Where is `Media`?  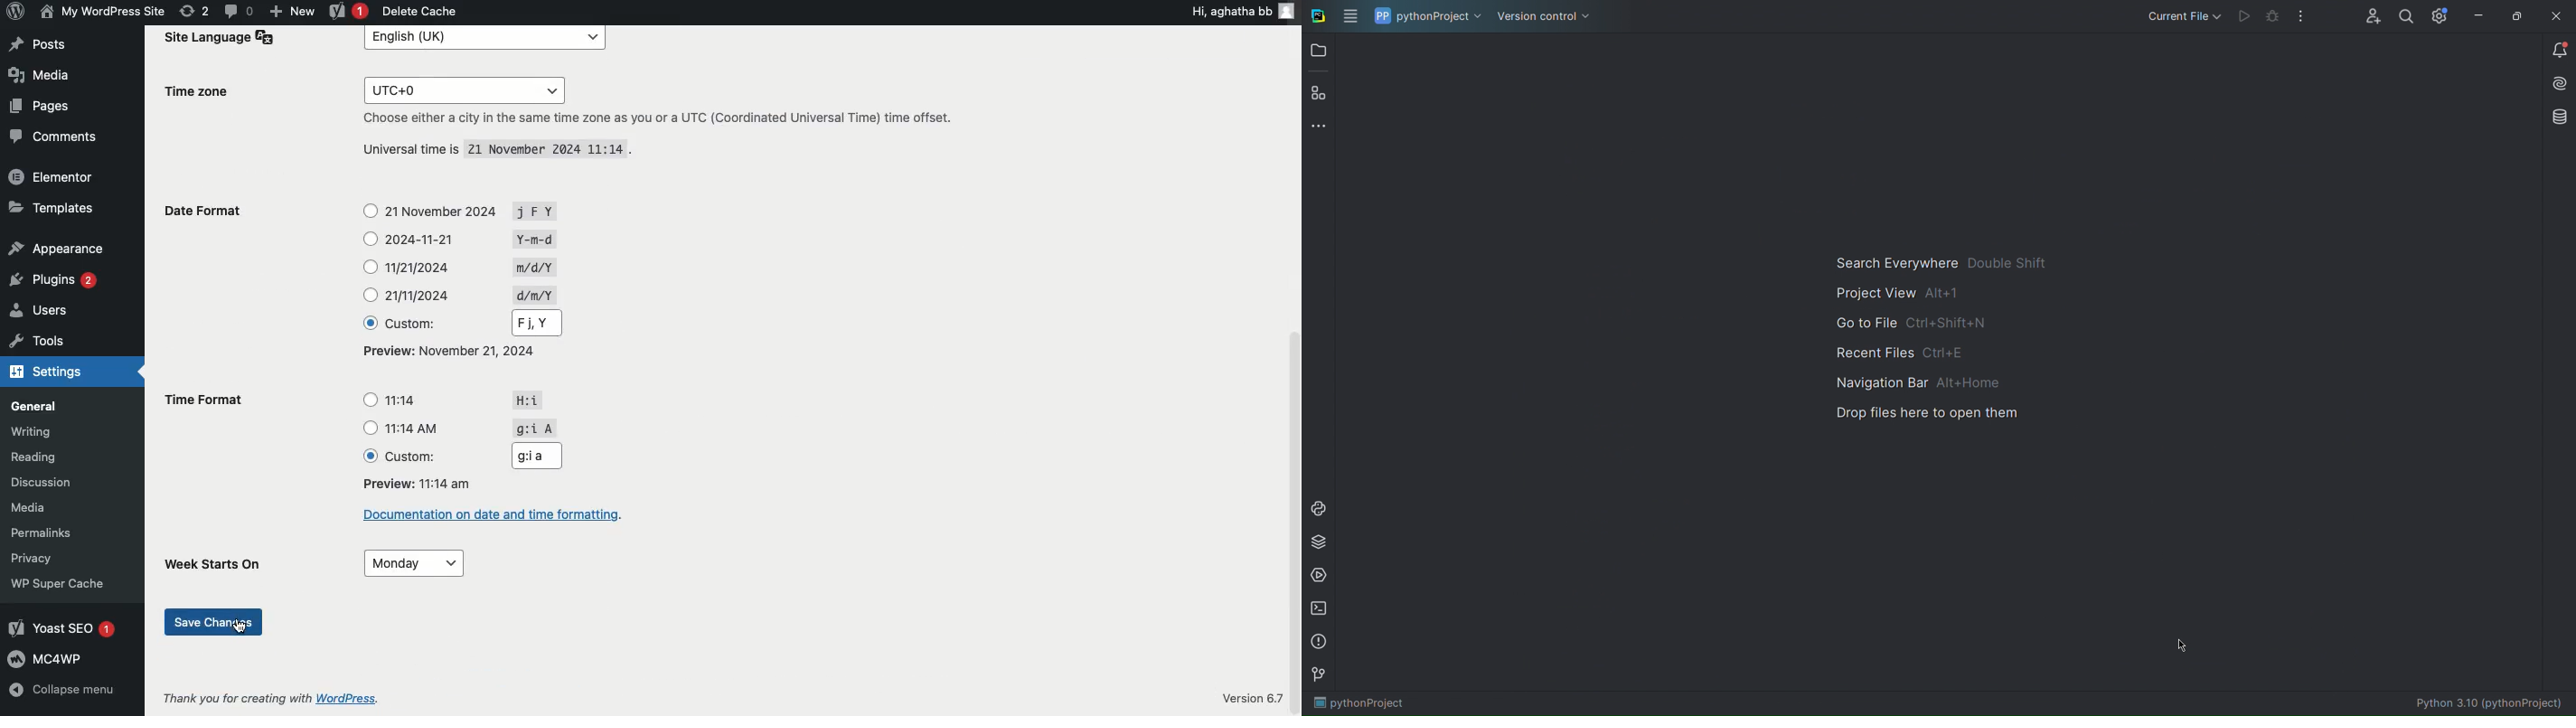
Media is located at coordinates (42, 76).